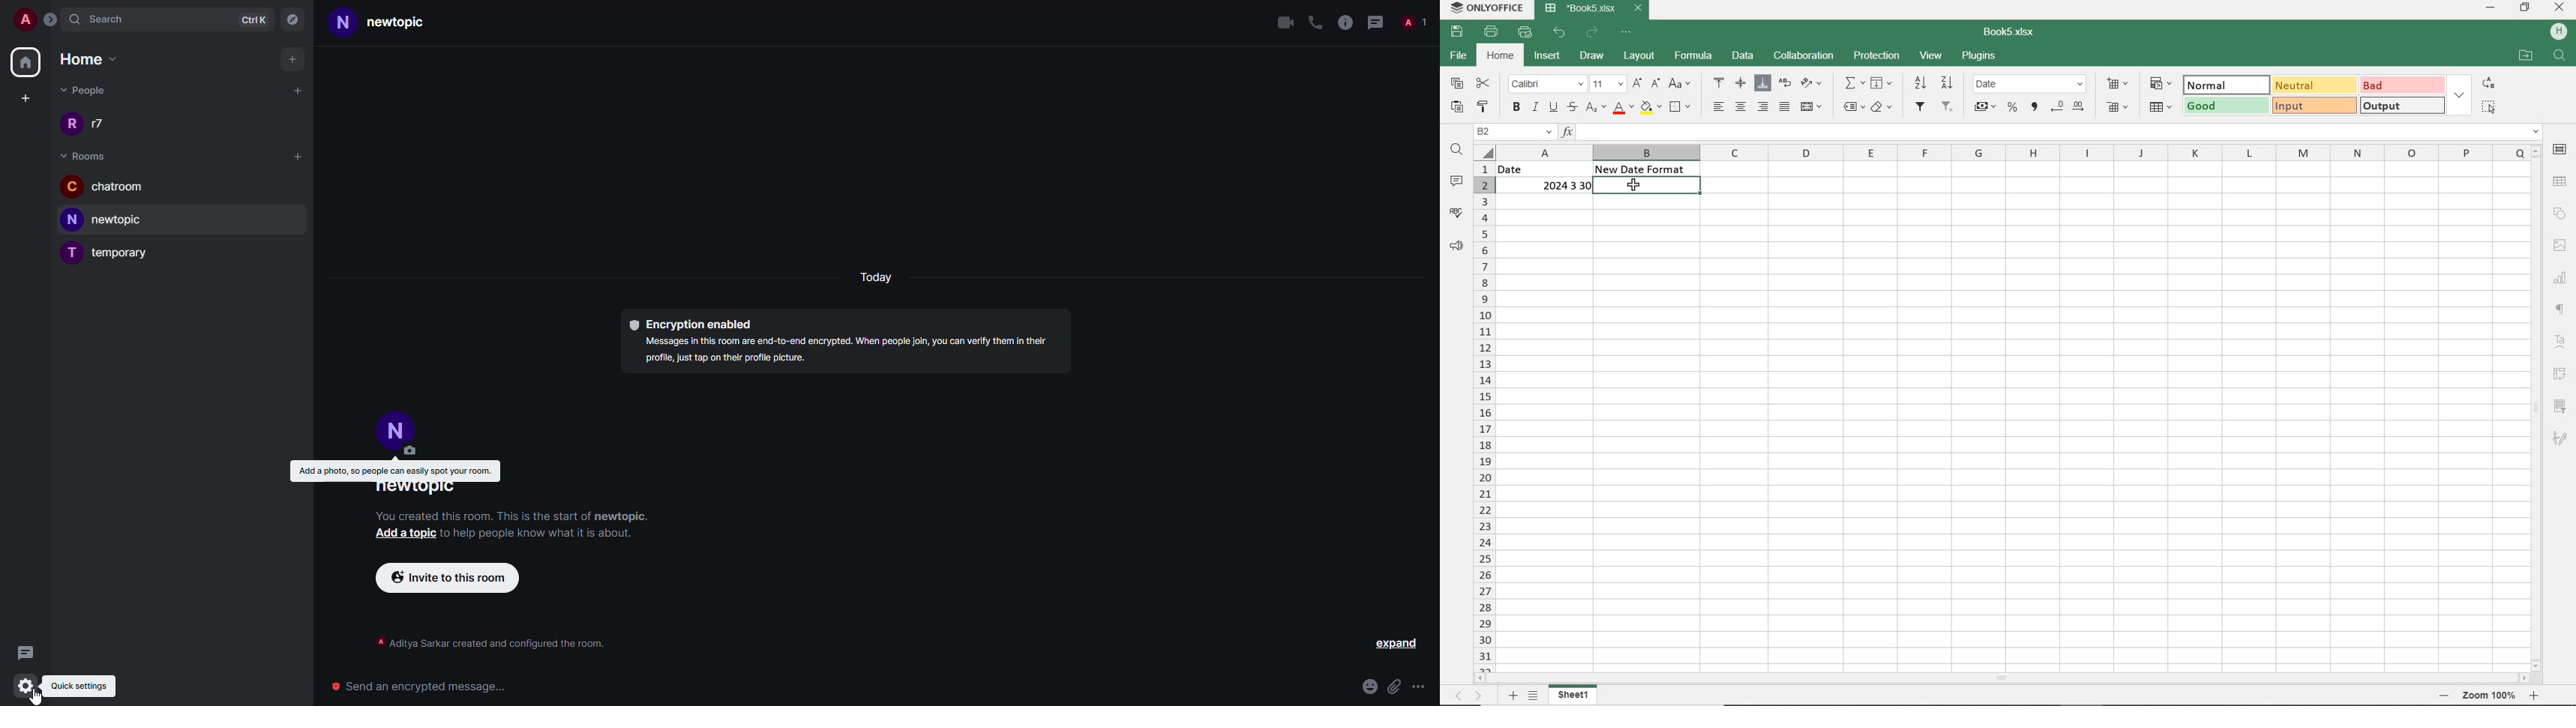 This screenshot has height=728, width=2576. I want to click on attach, so click(1393, 687).